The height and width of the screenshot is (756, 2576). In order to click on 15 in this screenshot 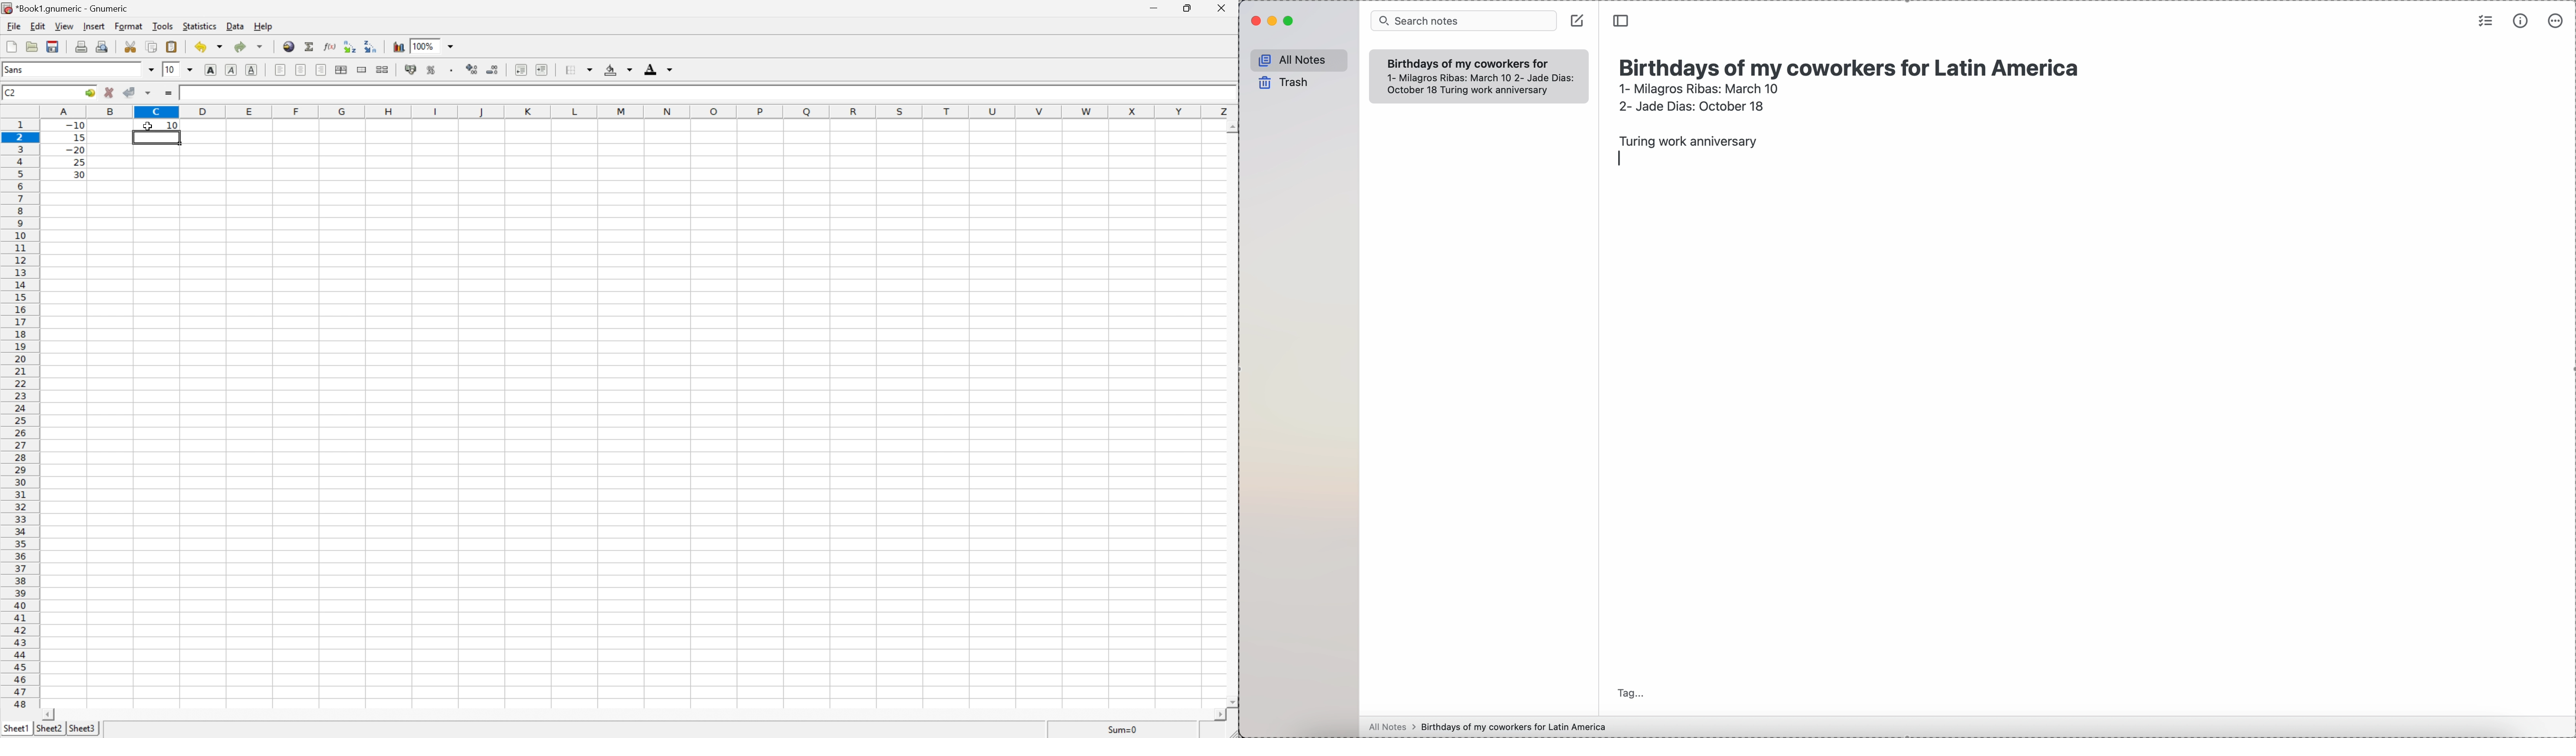, I will do `click(76, 136)`.